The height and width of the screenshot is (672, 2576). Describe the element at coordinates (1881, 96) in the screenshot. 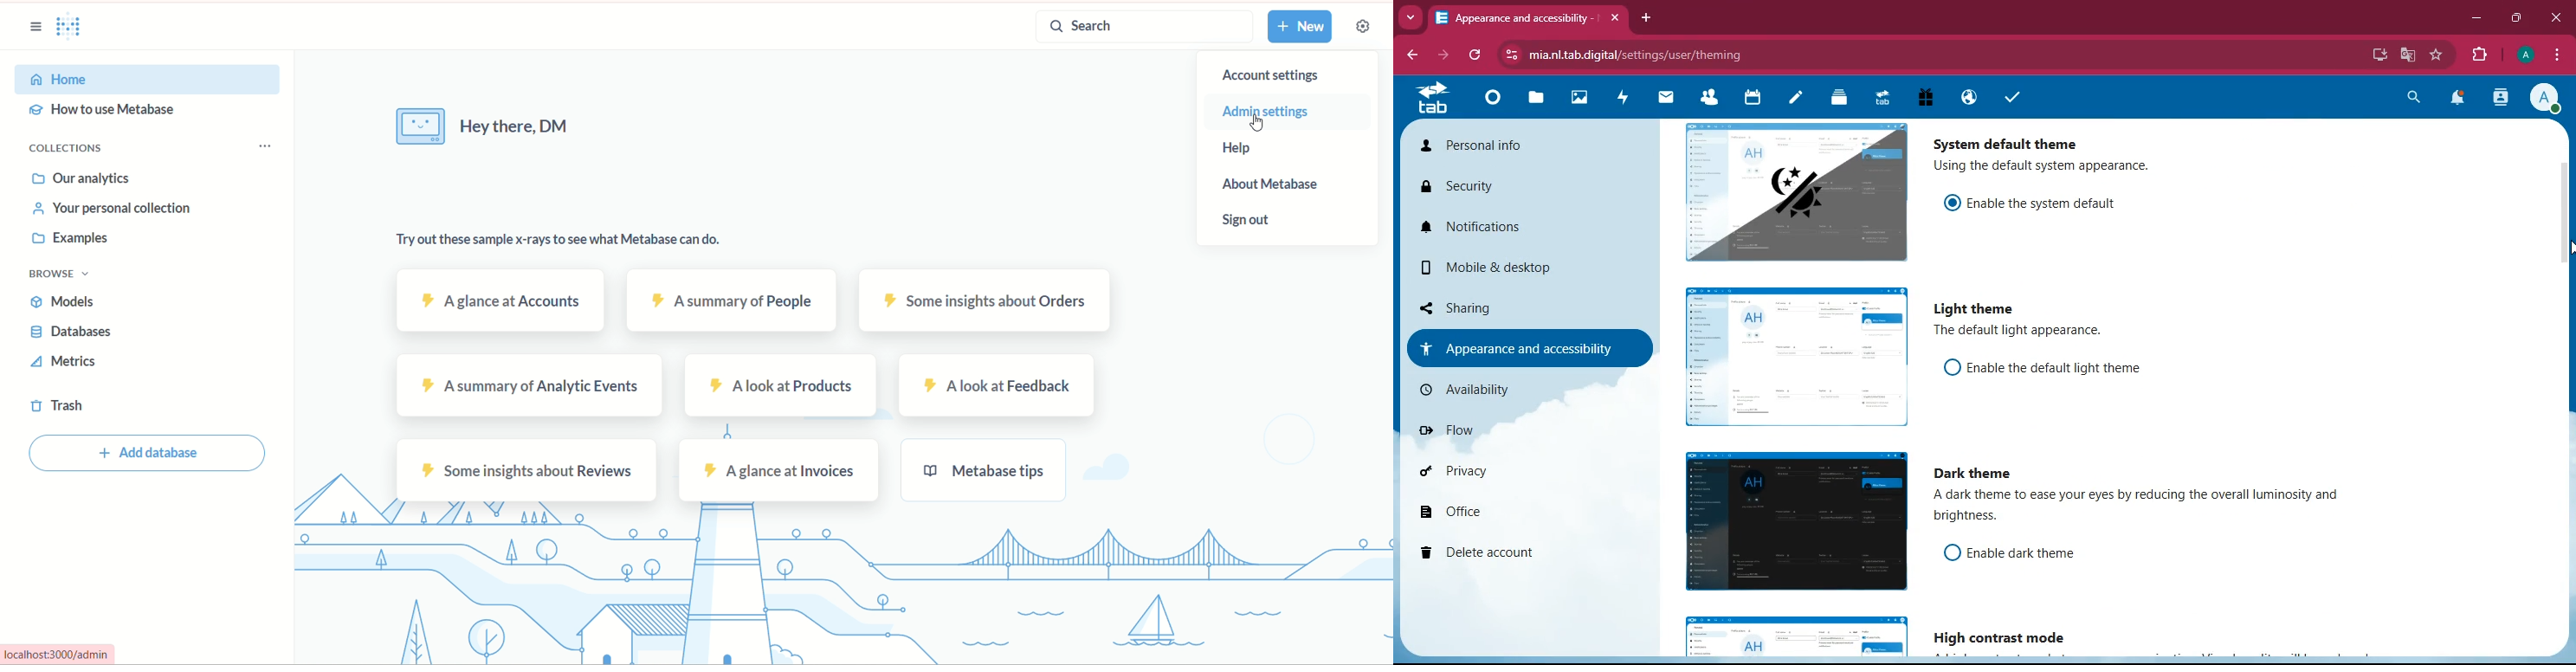

I see `tab` at that location.